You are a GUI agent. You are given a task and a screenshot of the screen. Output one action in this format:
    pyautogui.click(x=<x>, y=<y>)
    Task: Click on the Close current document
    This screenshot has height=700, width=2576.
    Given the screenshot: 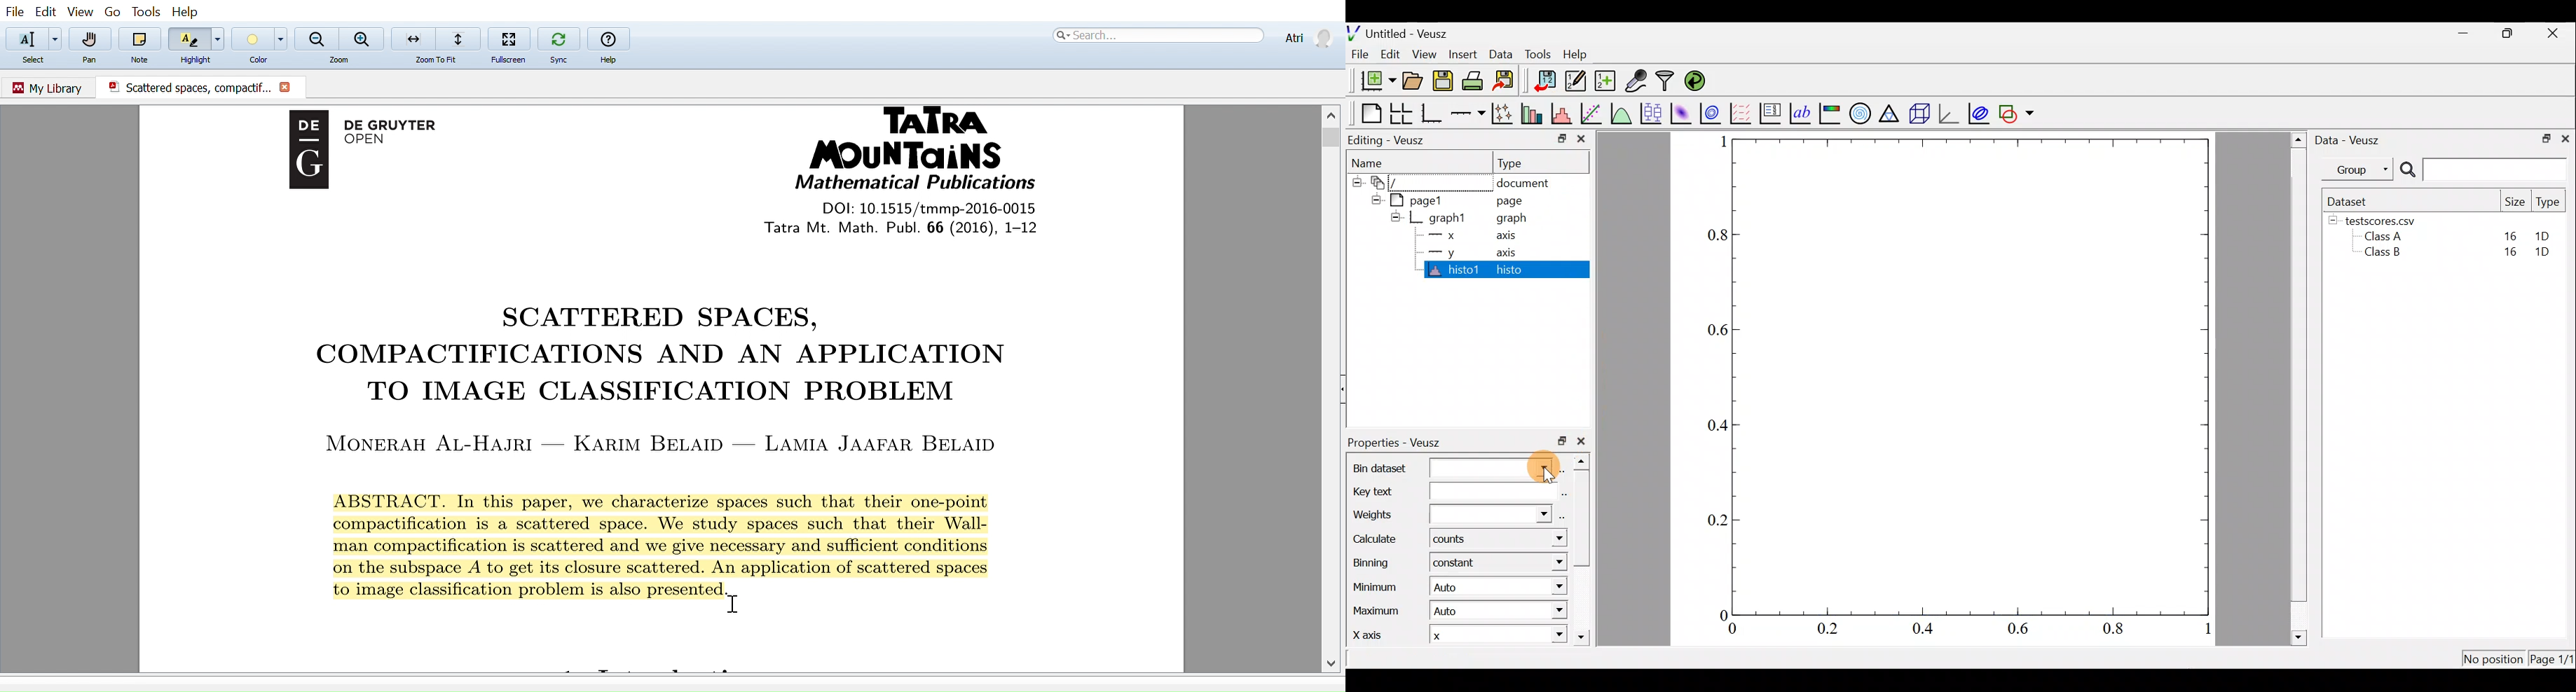 What is the action you would take?
    pyautogui.click(x=286, y=88)
    